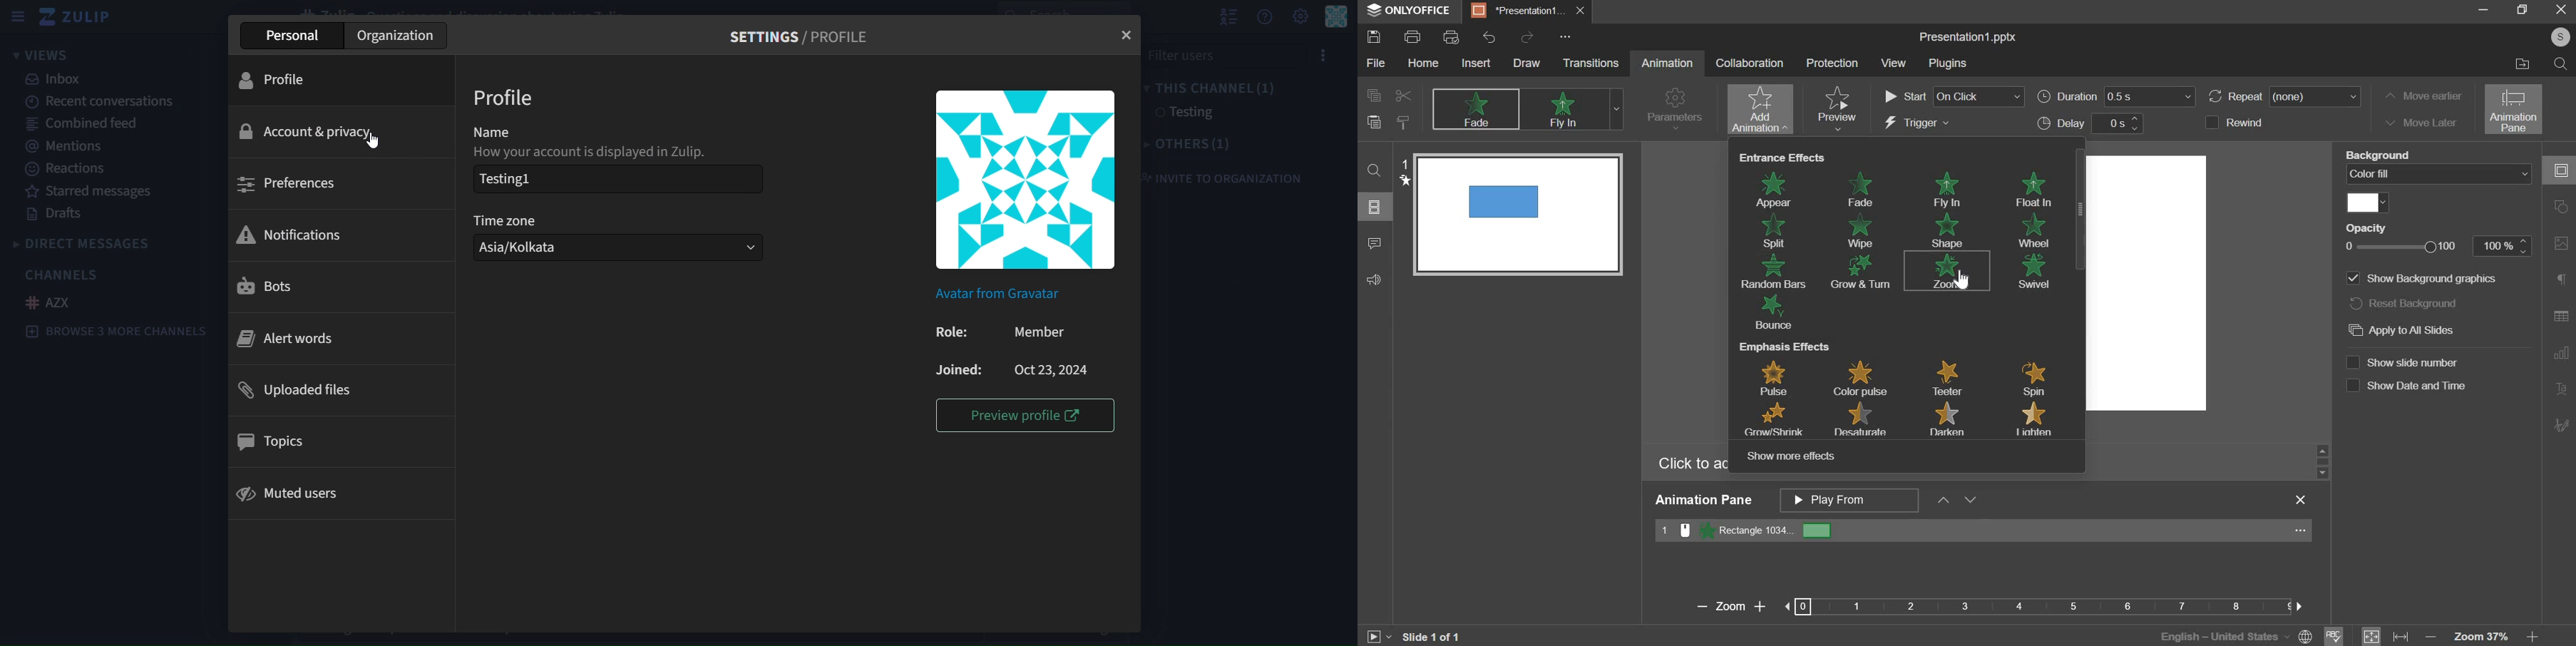 The height and width of the screenshot is (672, 2576). What do you see at coordinates (1896, 63) in the screenshot?
I see `View` at bounding box center [1896, 63].